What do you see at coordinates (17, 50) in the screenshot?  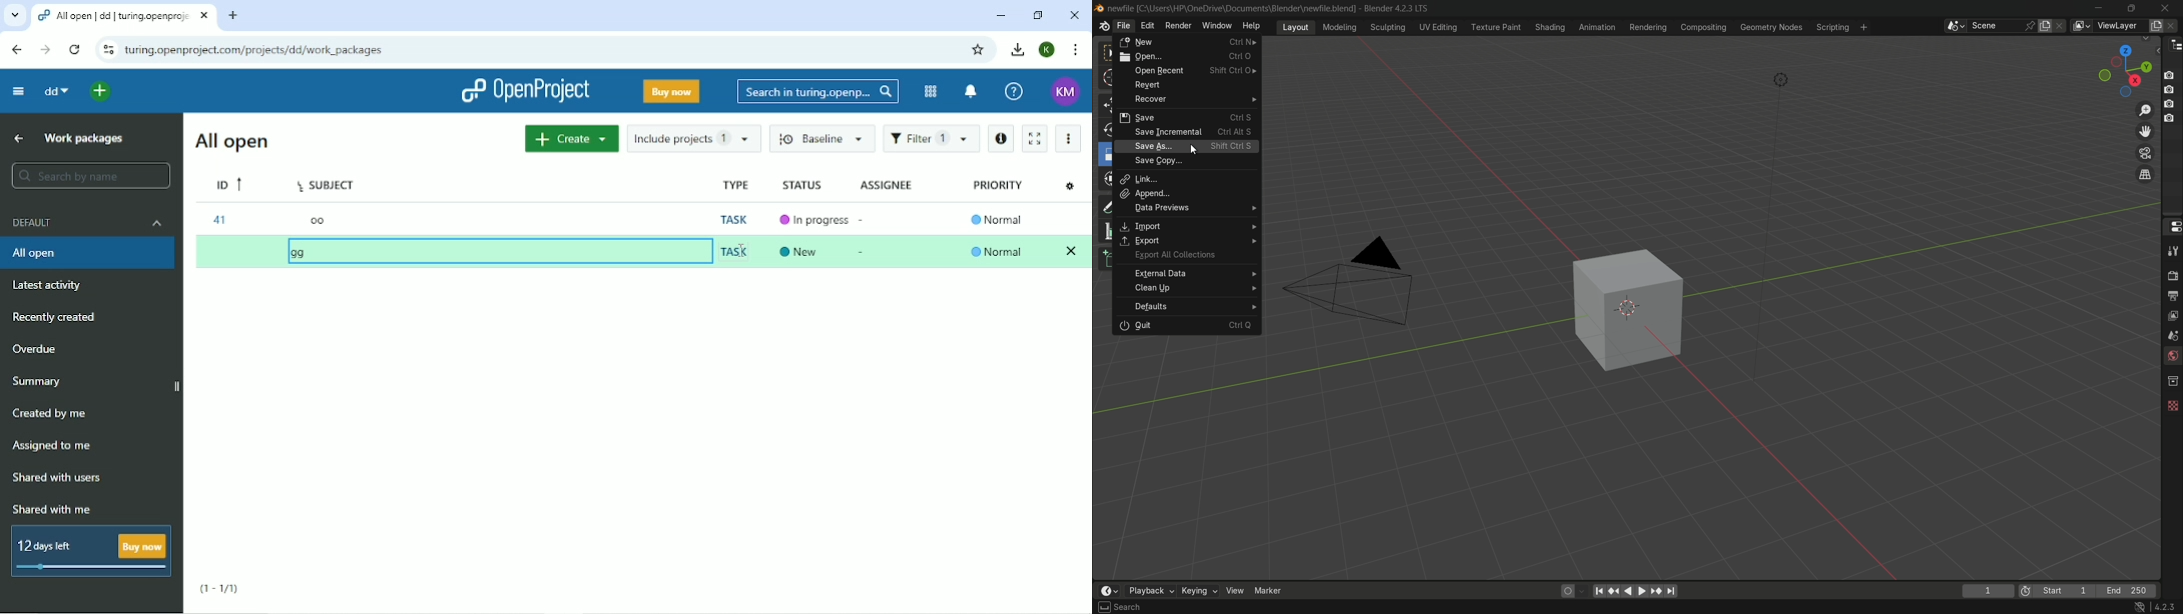 I see `Back` at bounding box center [17, 50].